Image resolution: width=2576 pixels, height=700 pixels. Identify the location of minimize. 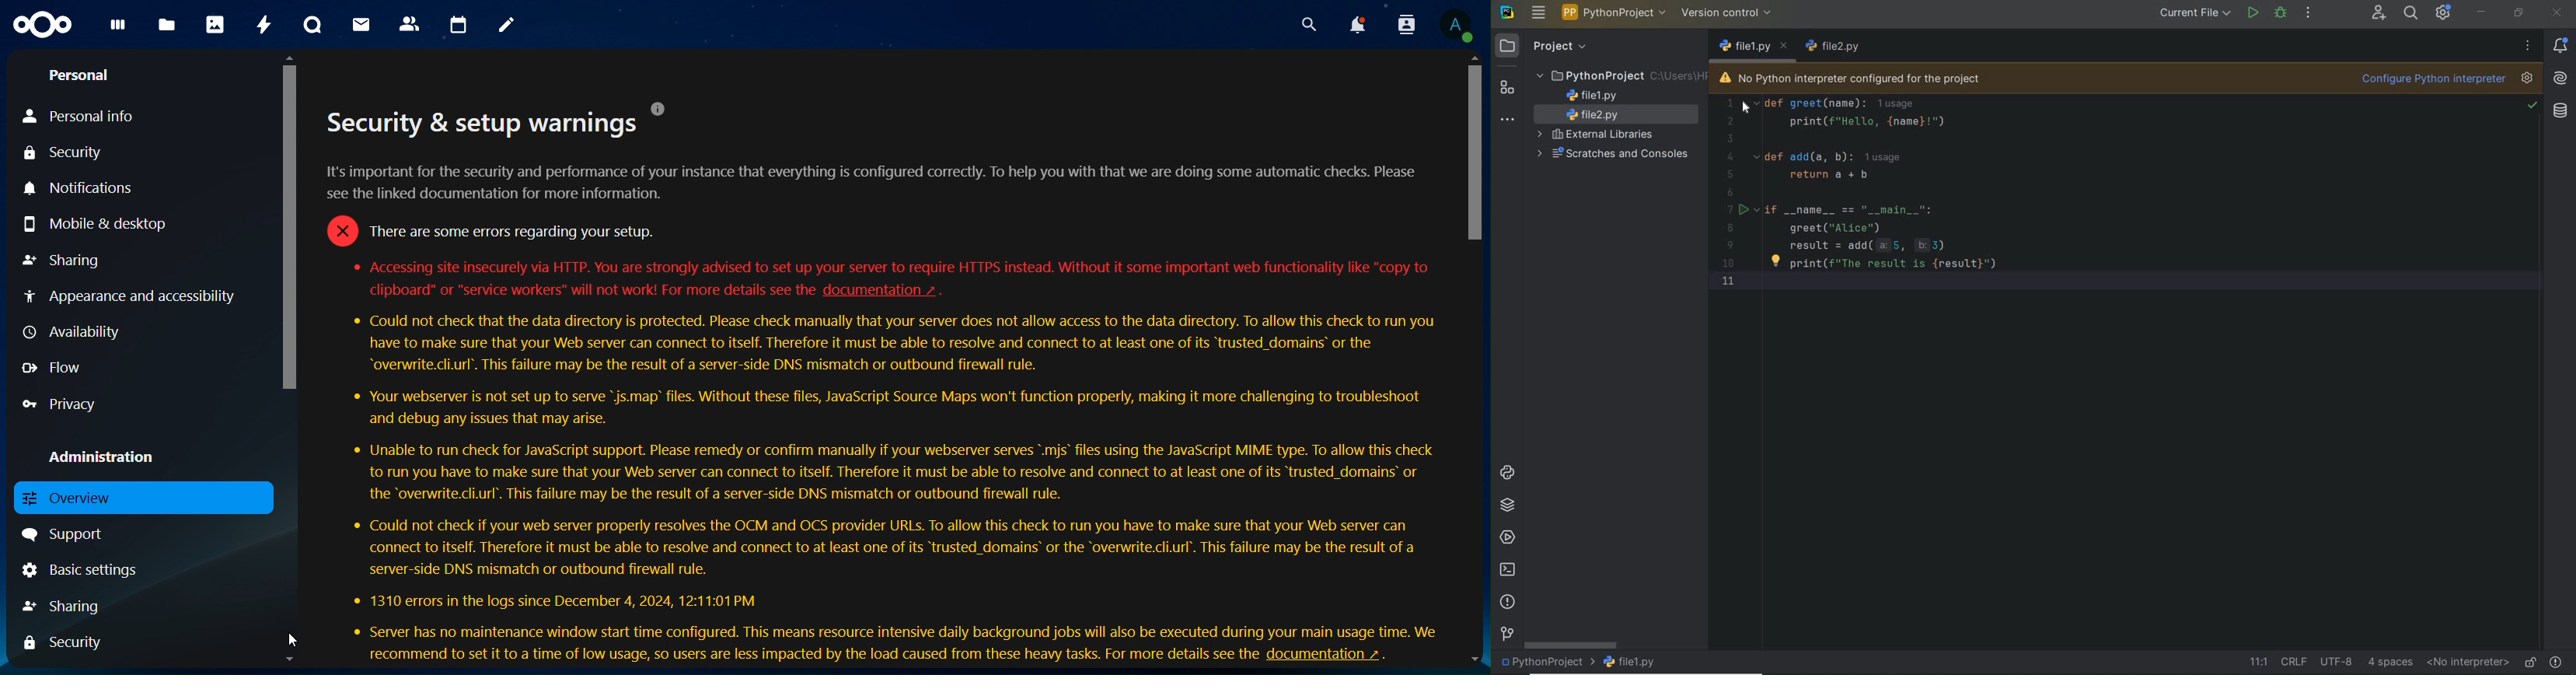
(2482, 12).